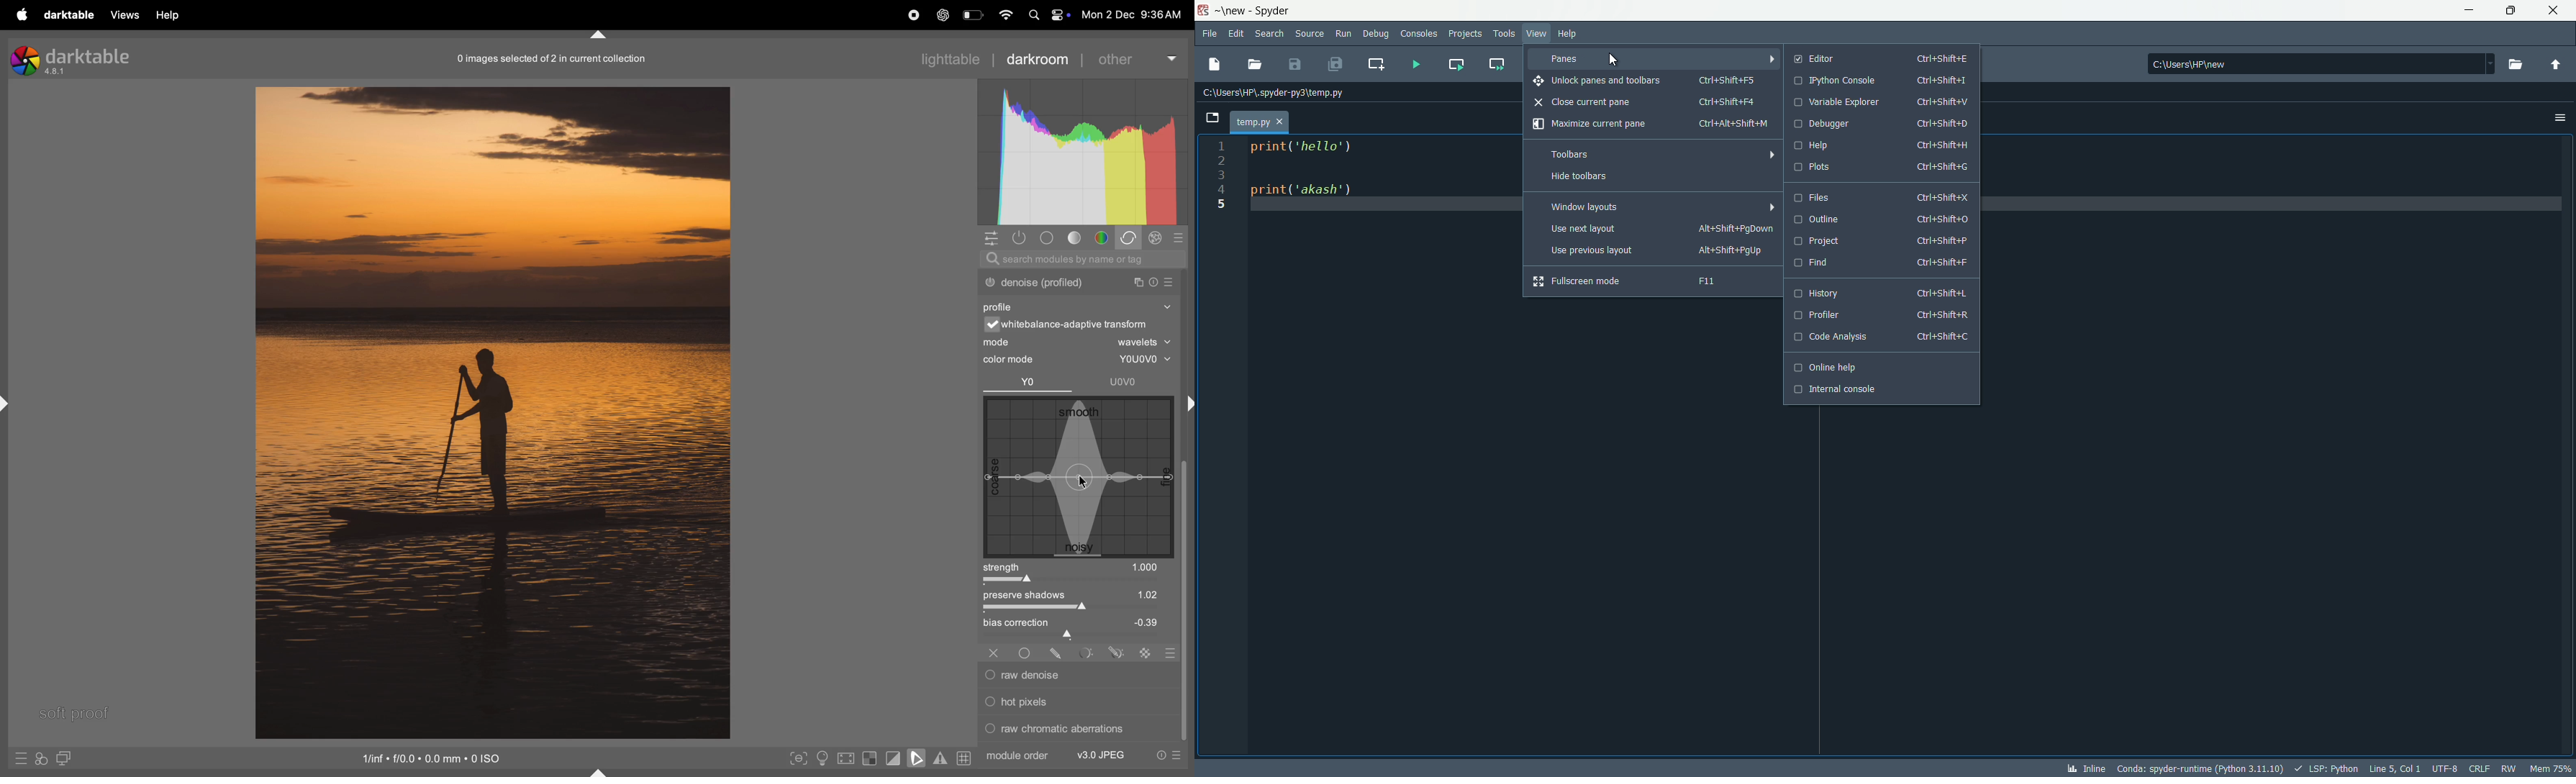 The width and height of the screenshot is (2576, 784). What do you see at coordinates (1030, 383) in the screenshot?
I see `yo` at bounding box center [1030, 383].